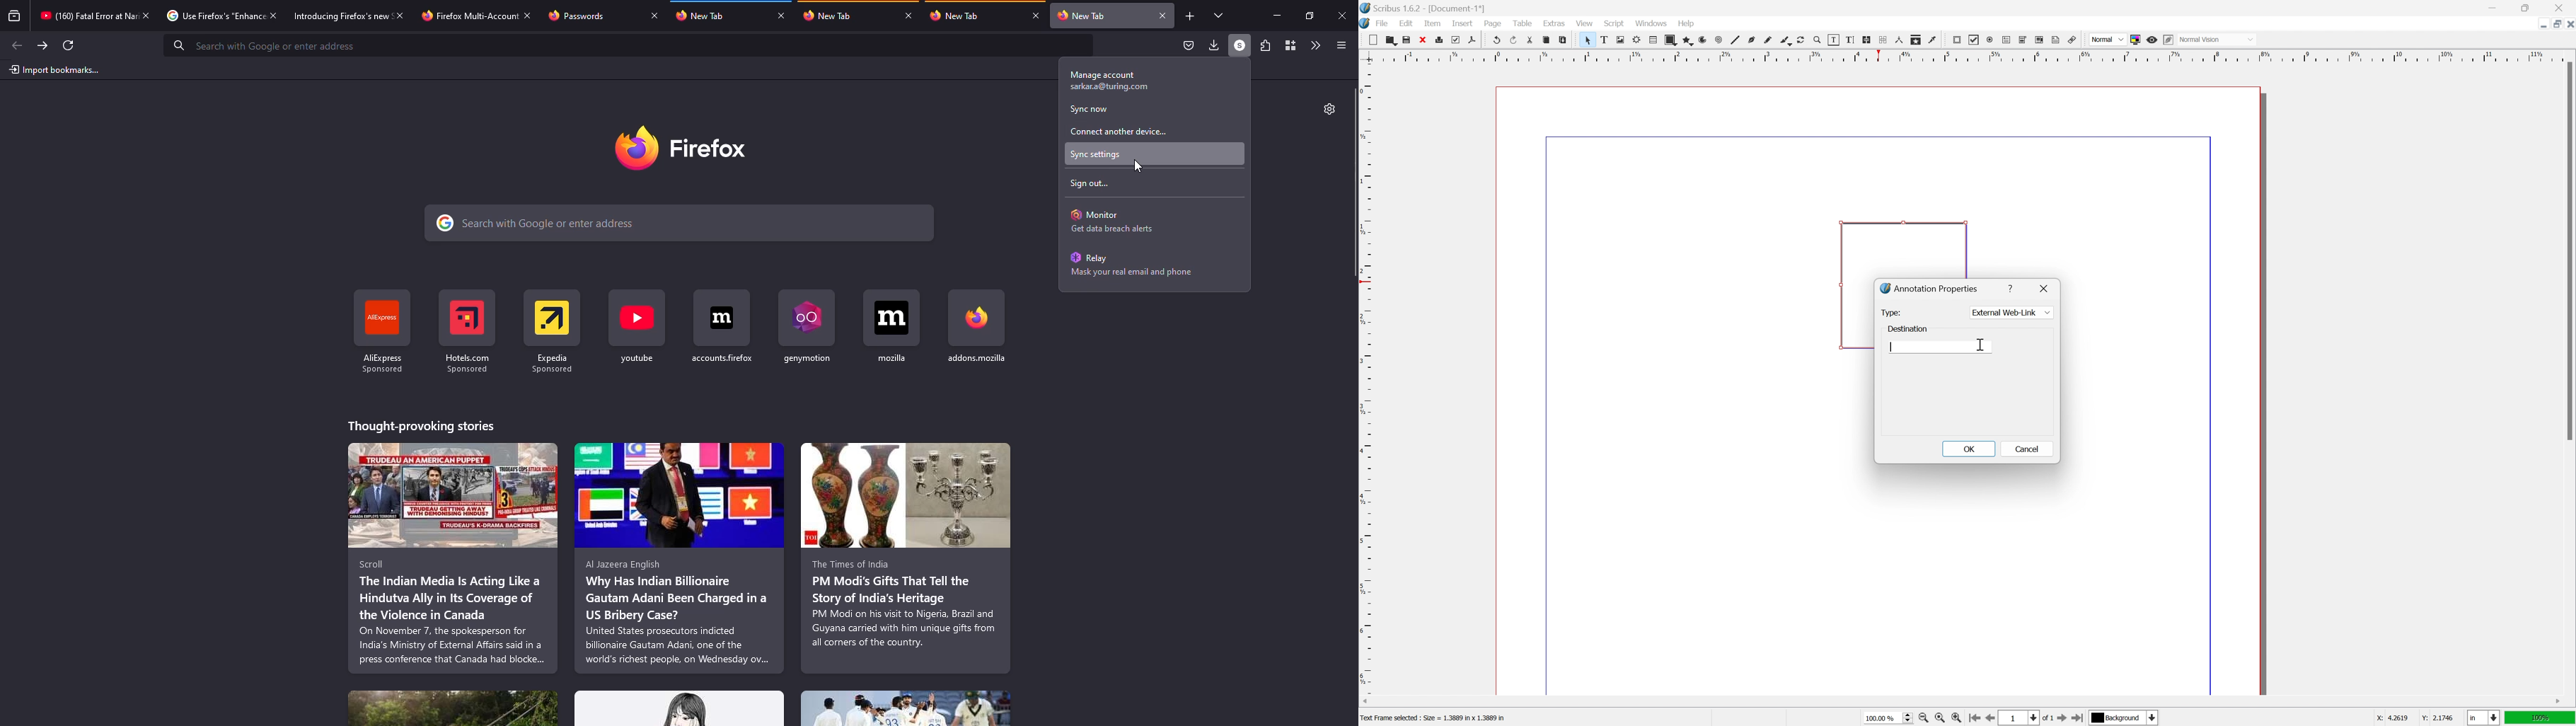 The image size is (2576, 728). I want to click on pdf checkbox, so click(1974, 40).